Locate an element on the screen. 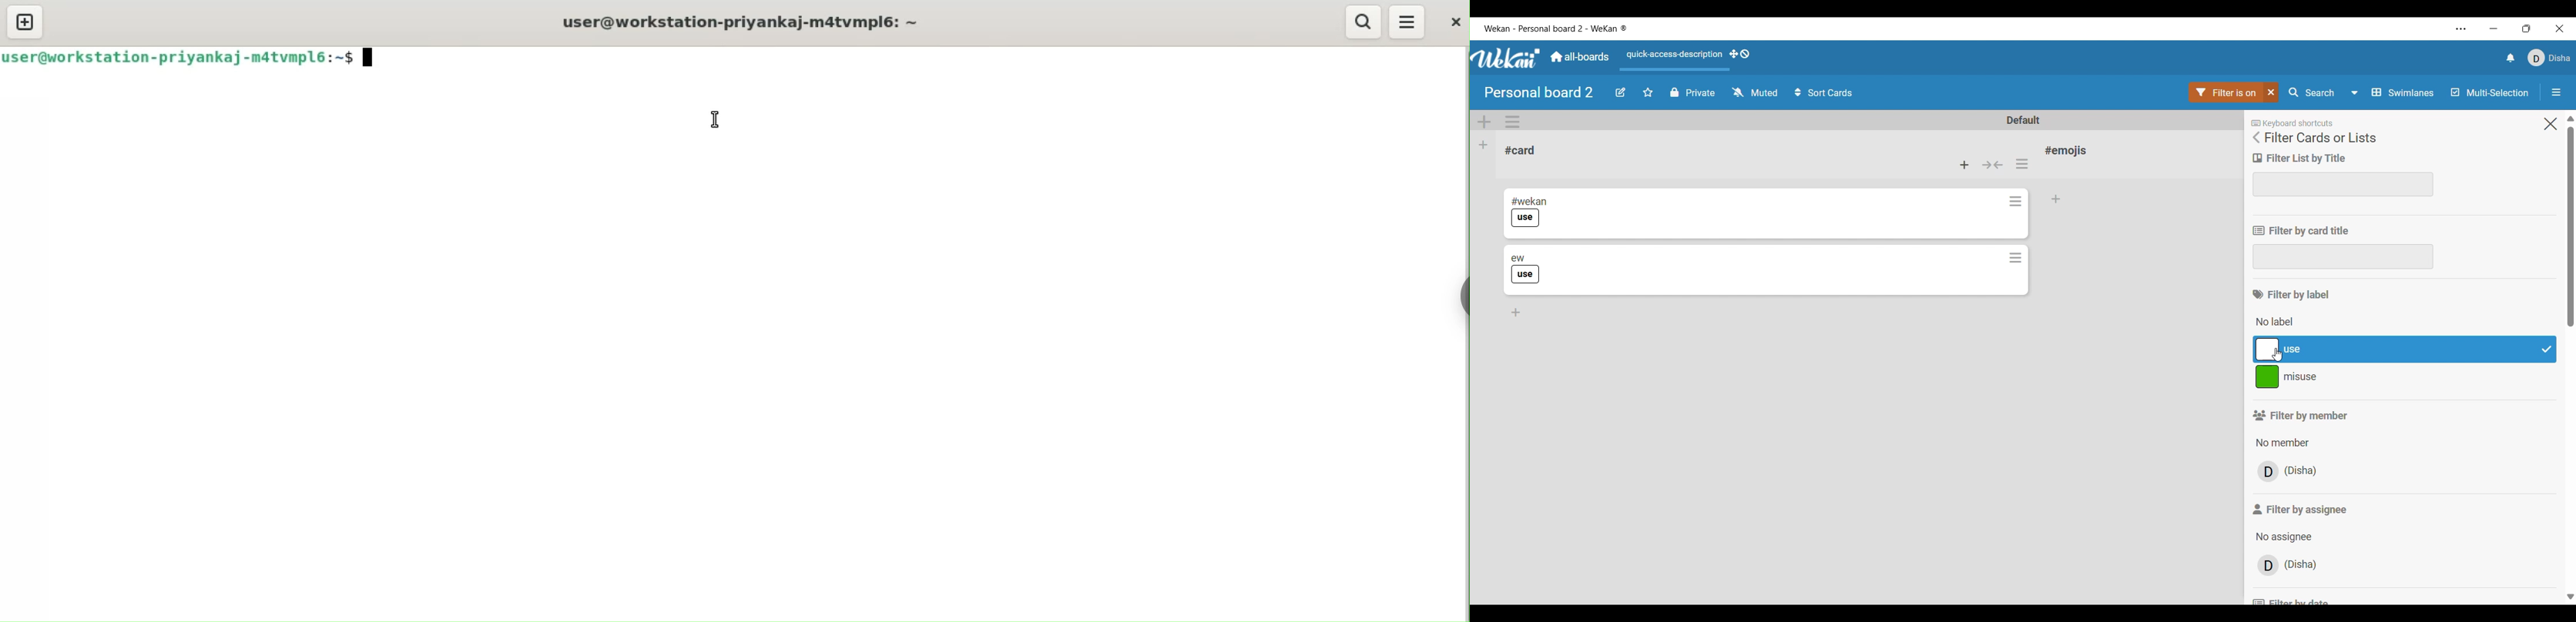 This screenshot has height=644, width=2576. Privacy status of current board is located at coordinates (1693, 92).